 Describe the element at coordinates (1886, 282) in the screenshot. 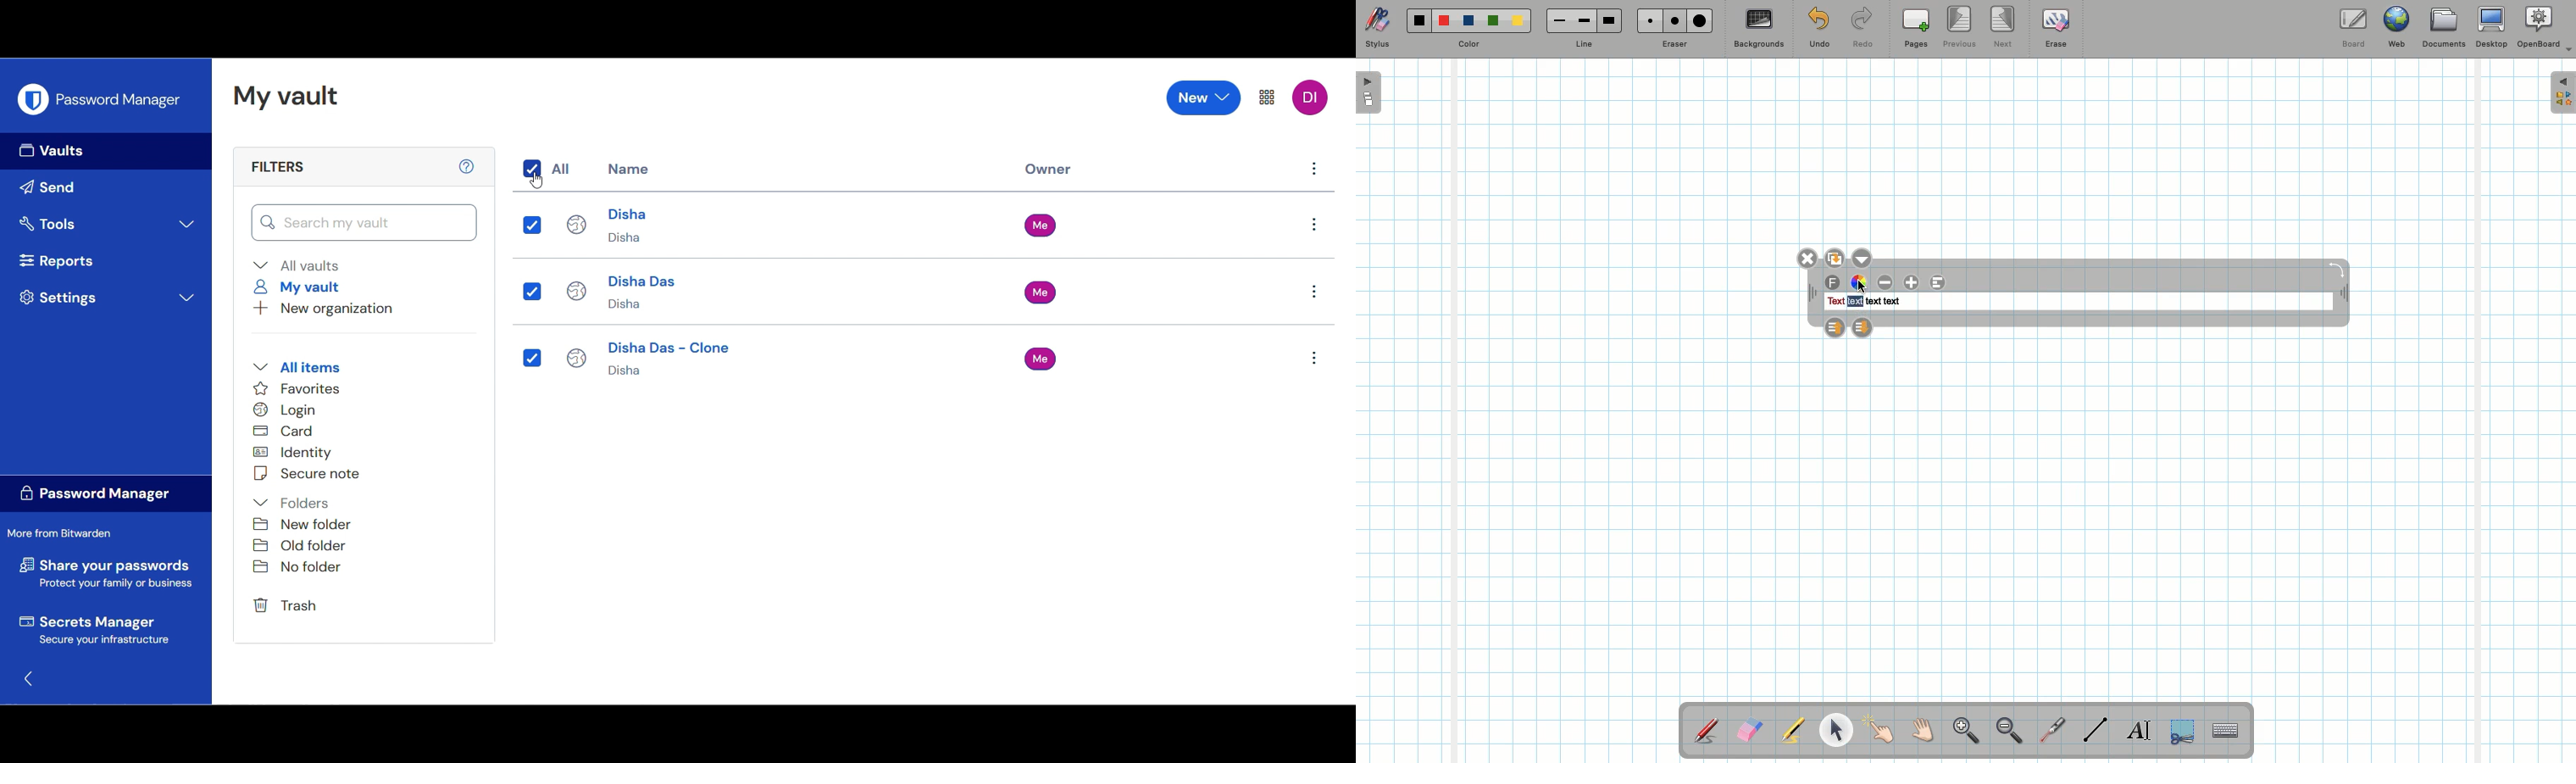

I see `Decrease font size` at that location.